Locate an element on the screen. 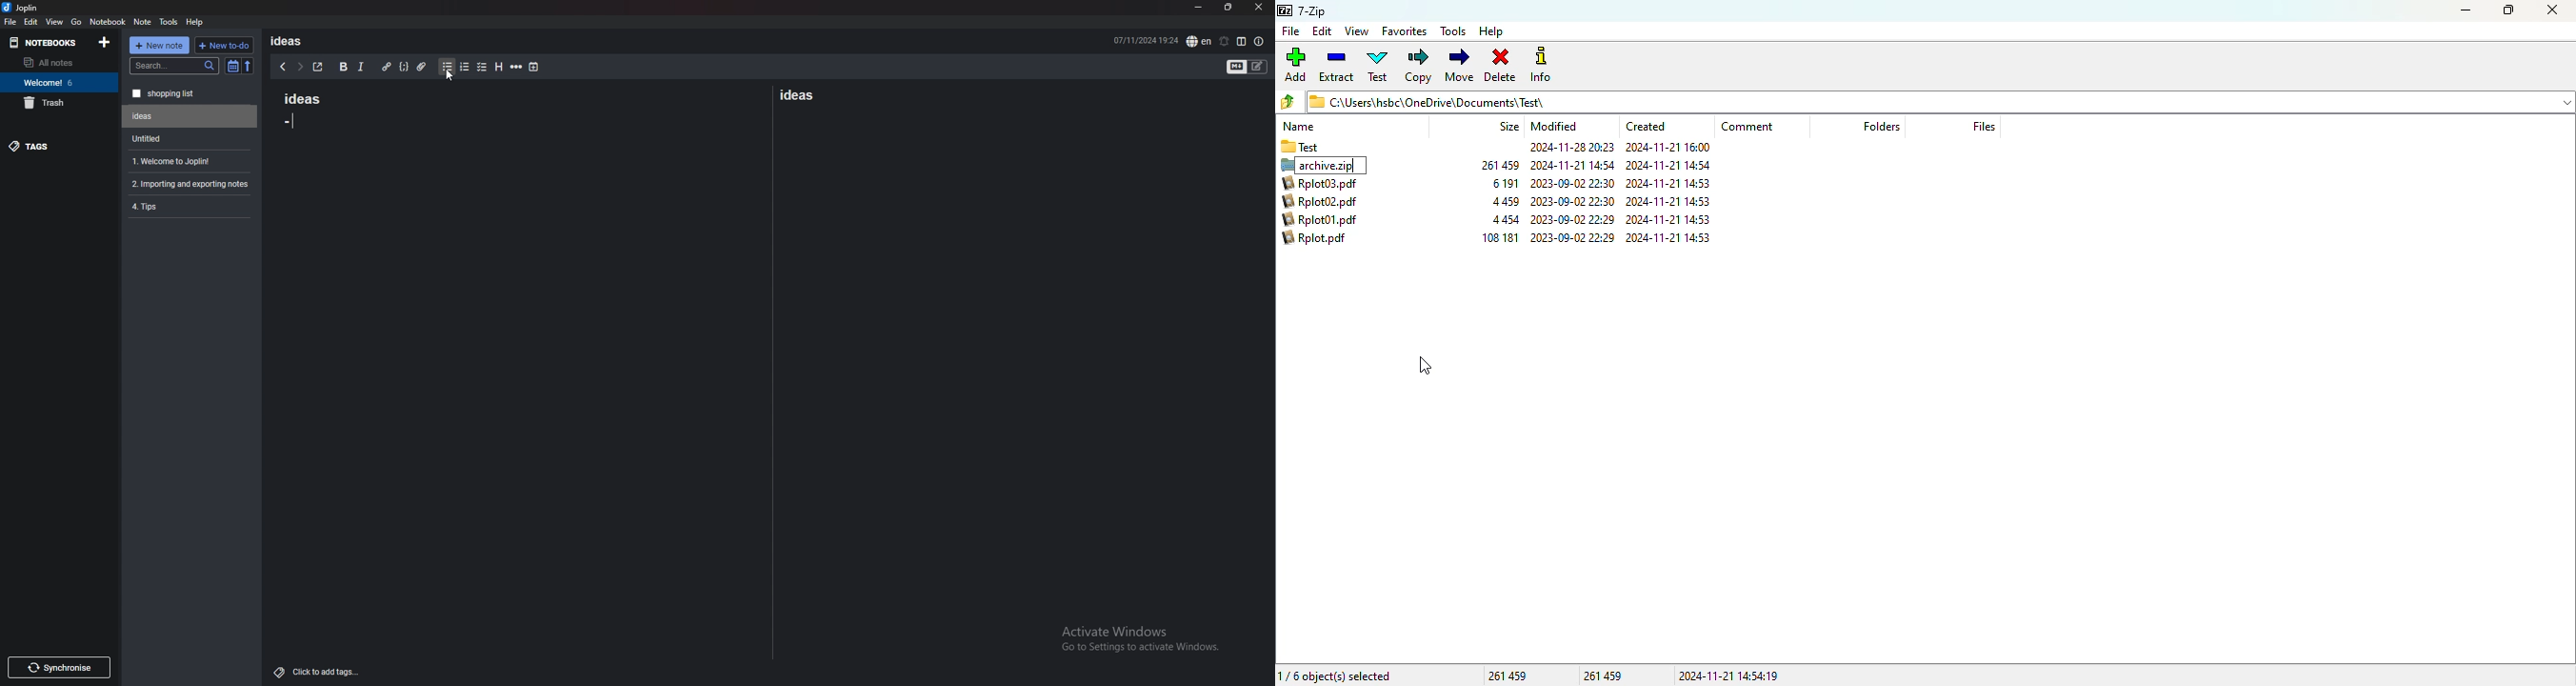 This screenshot has height=700, width=2576. Synchronise is located at coordinates (58, 667).